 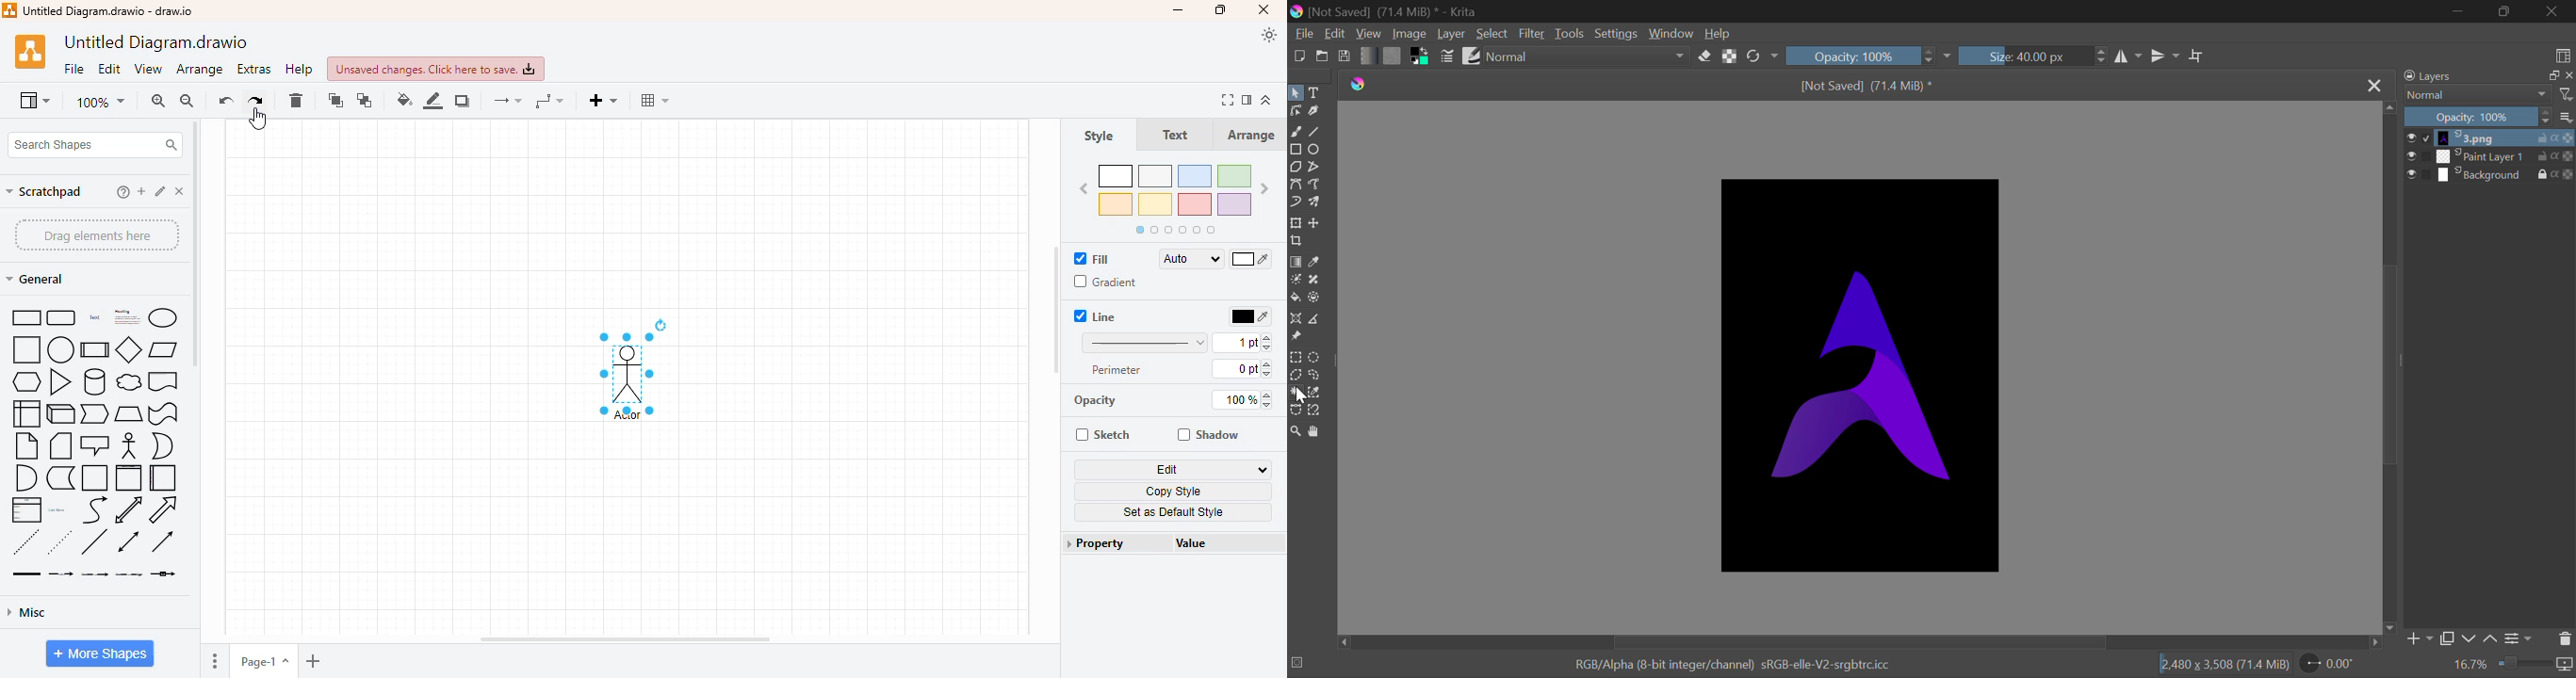 I want to click on shape color, so click(x=1175, y=198).